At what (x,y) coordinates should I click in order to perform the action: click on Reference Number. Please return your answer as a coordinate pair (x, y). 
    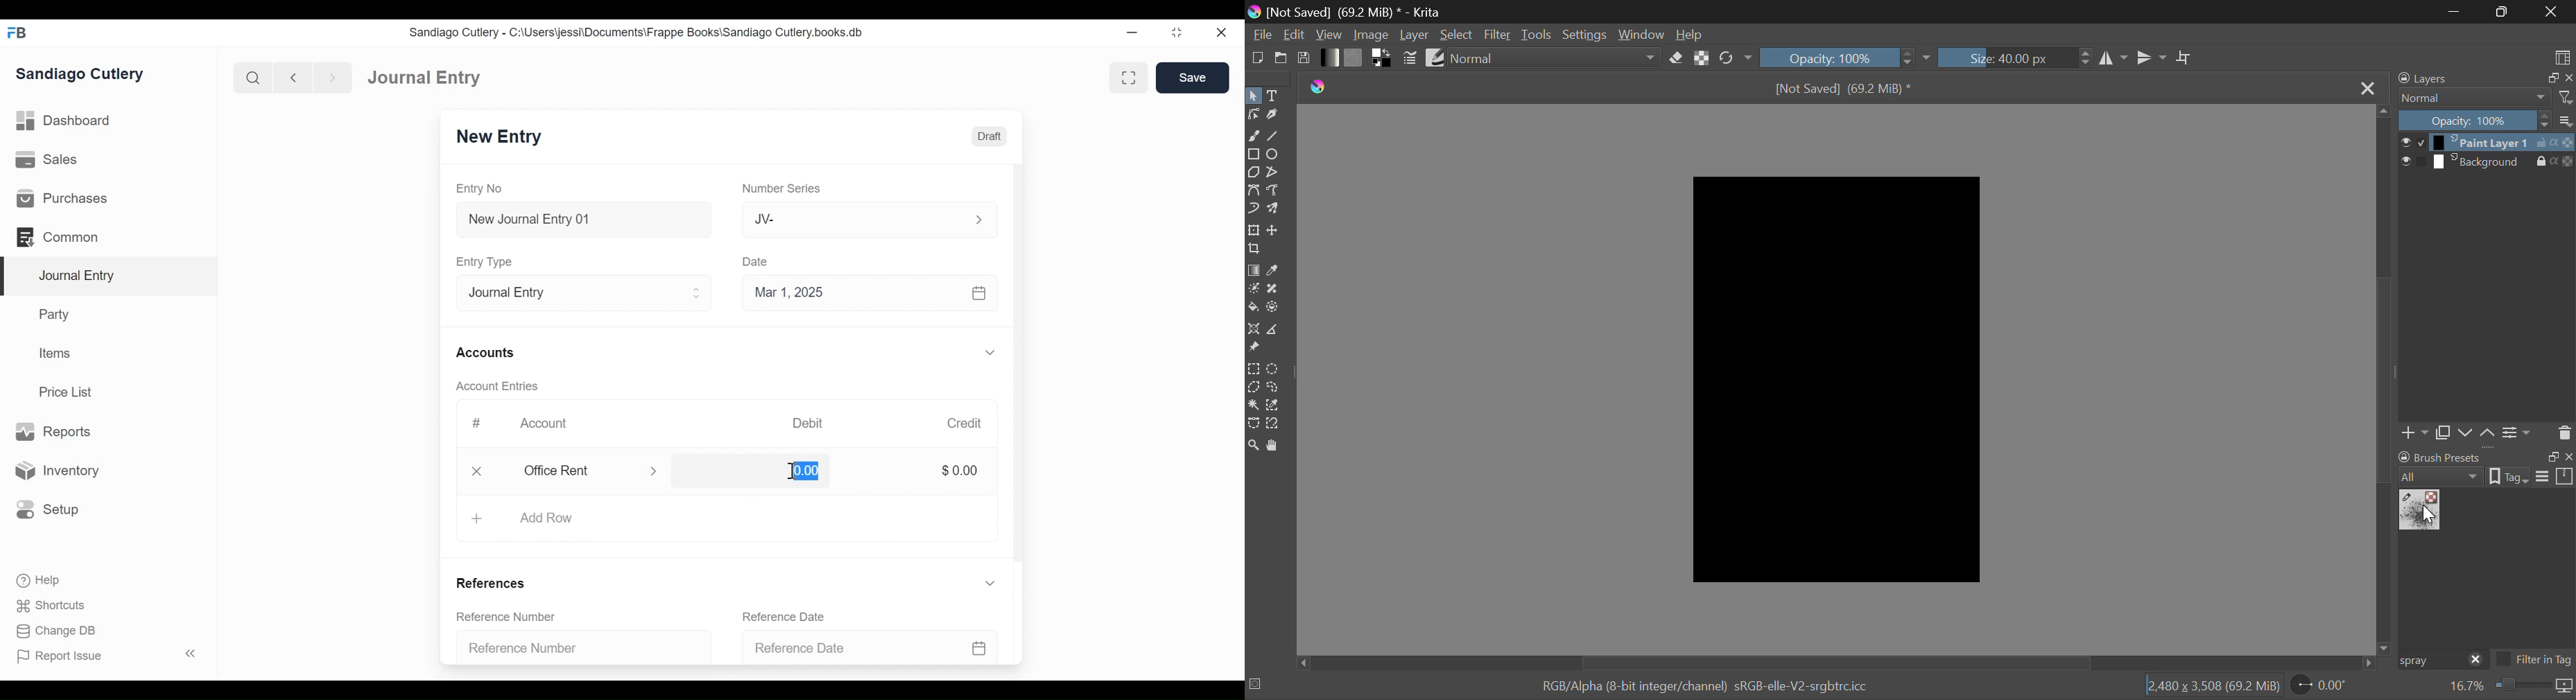
    Looking at the image, I should click on (508, 615).